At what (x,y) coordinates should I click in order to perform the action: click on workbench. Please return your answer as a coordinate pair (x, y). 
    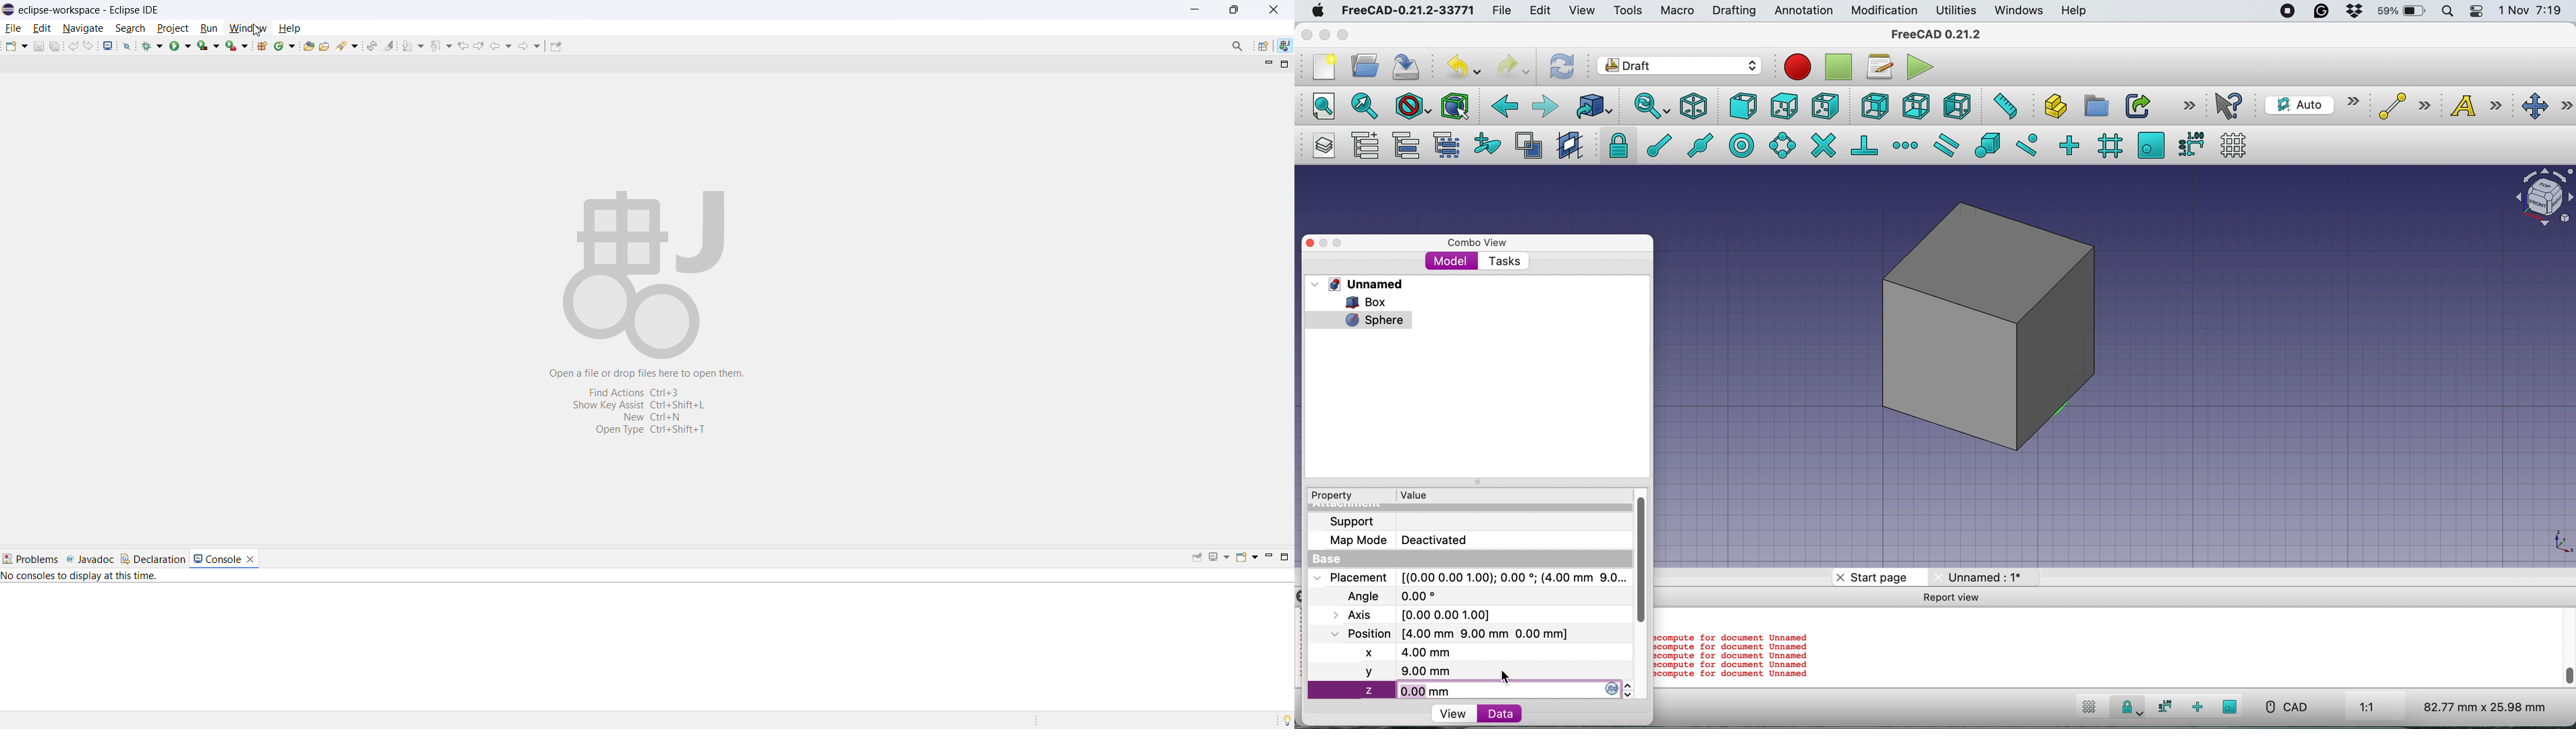
    Looking at the image, I should click on (1680, 67).